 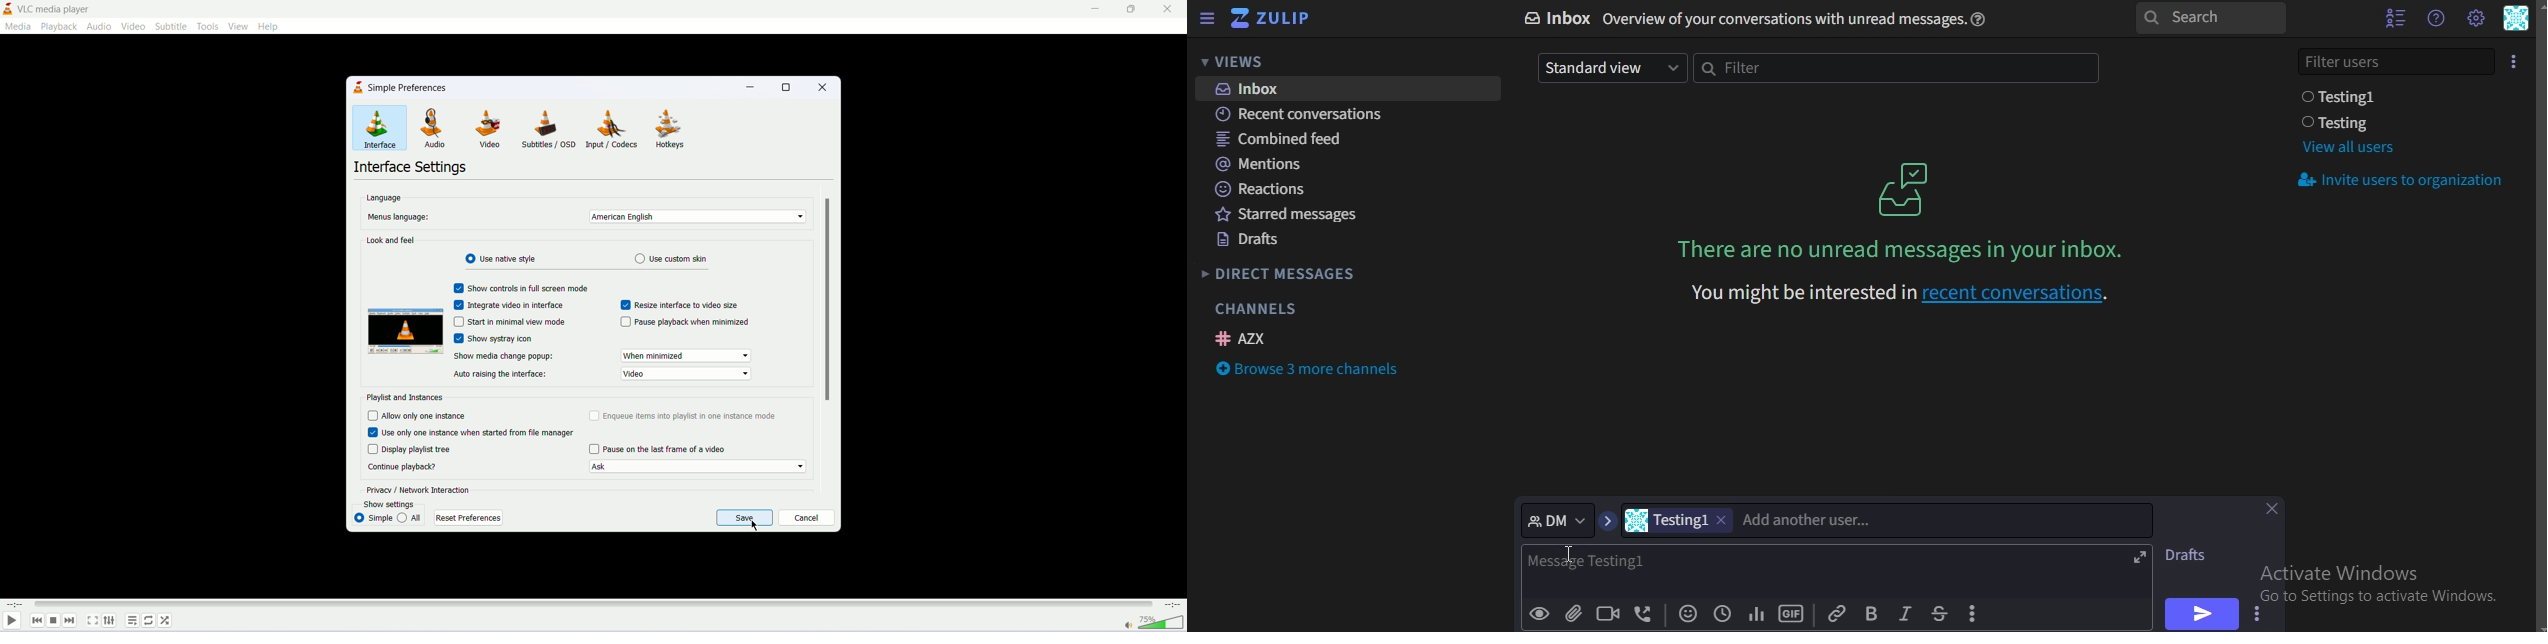 What do you see at coordinates (411, 168) in the screenshot?
I see `interface settings` at bounding box center [411, 168].